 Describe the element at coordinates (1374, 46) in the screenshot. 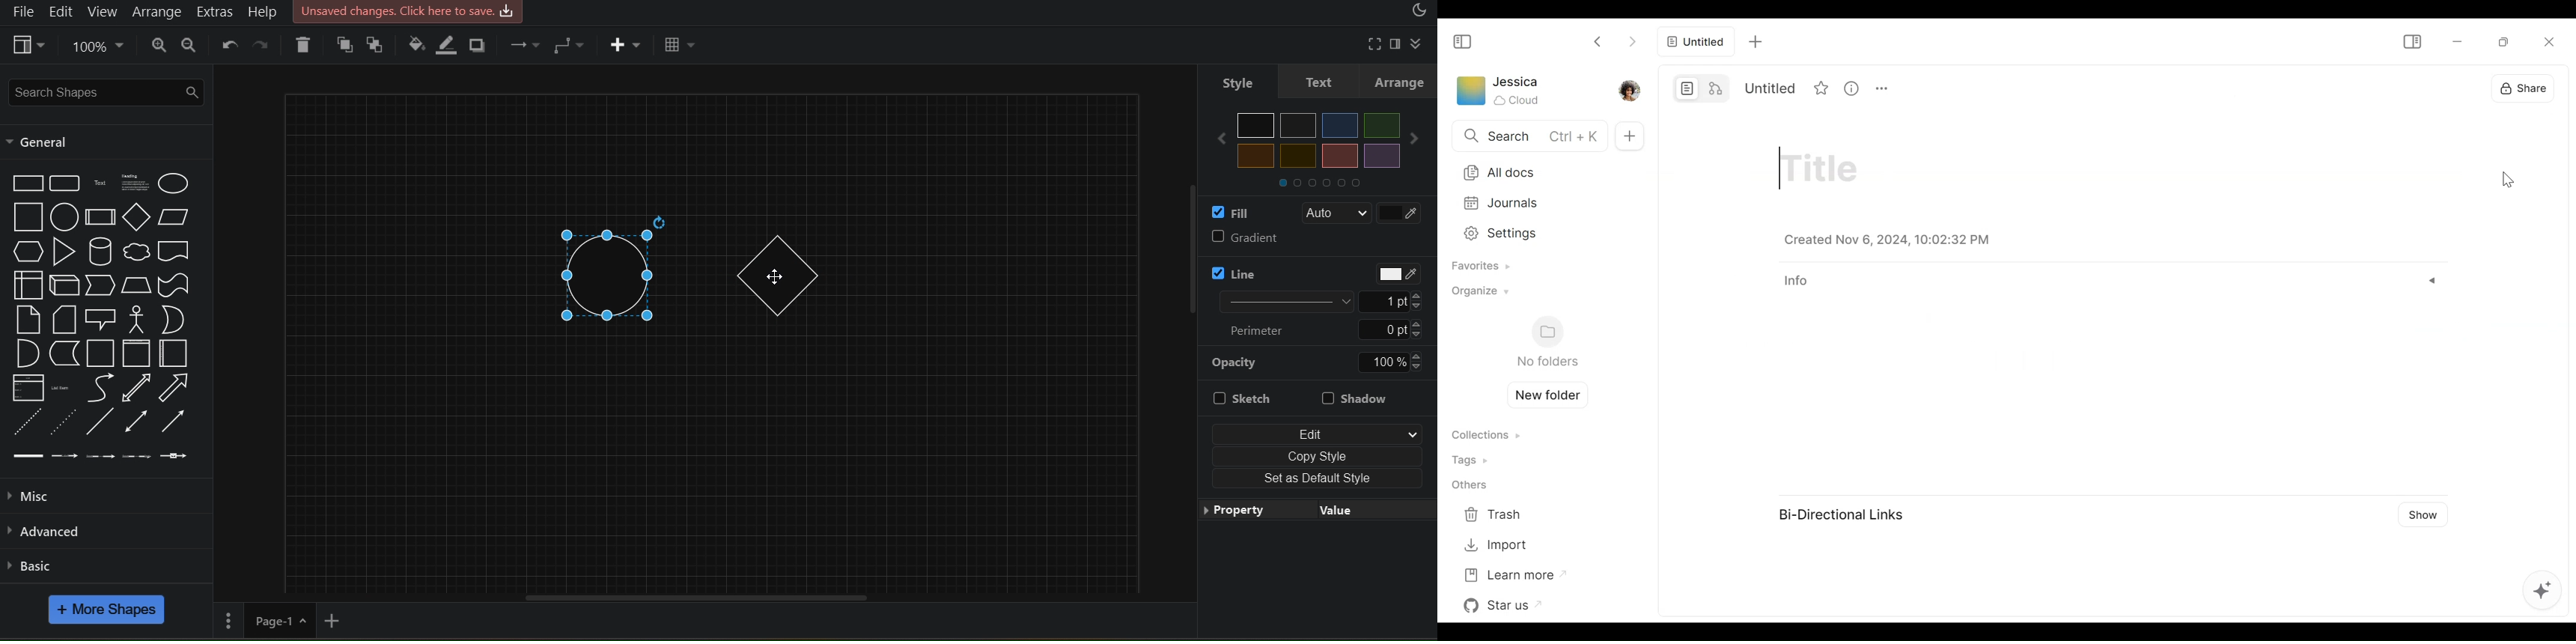

I see `fullscreen` at that location.